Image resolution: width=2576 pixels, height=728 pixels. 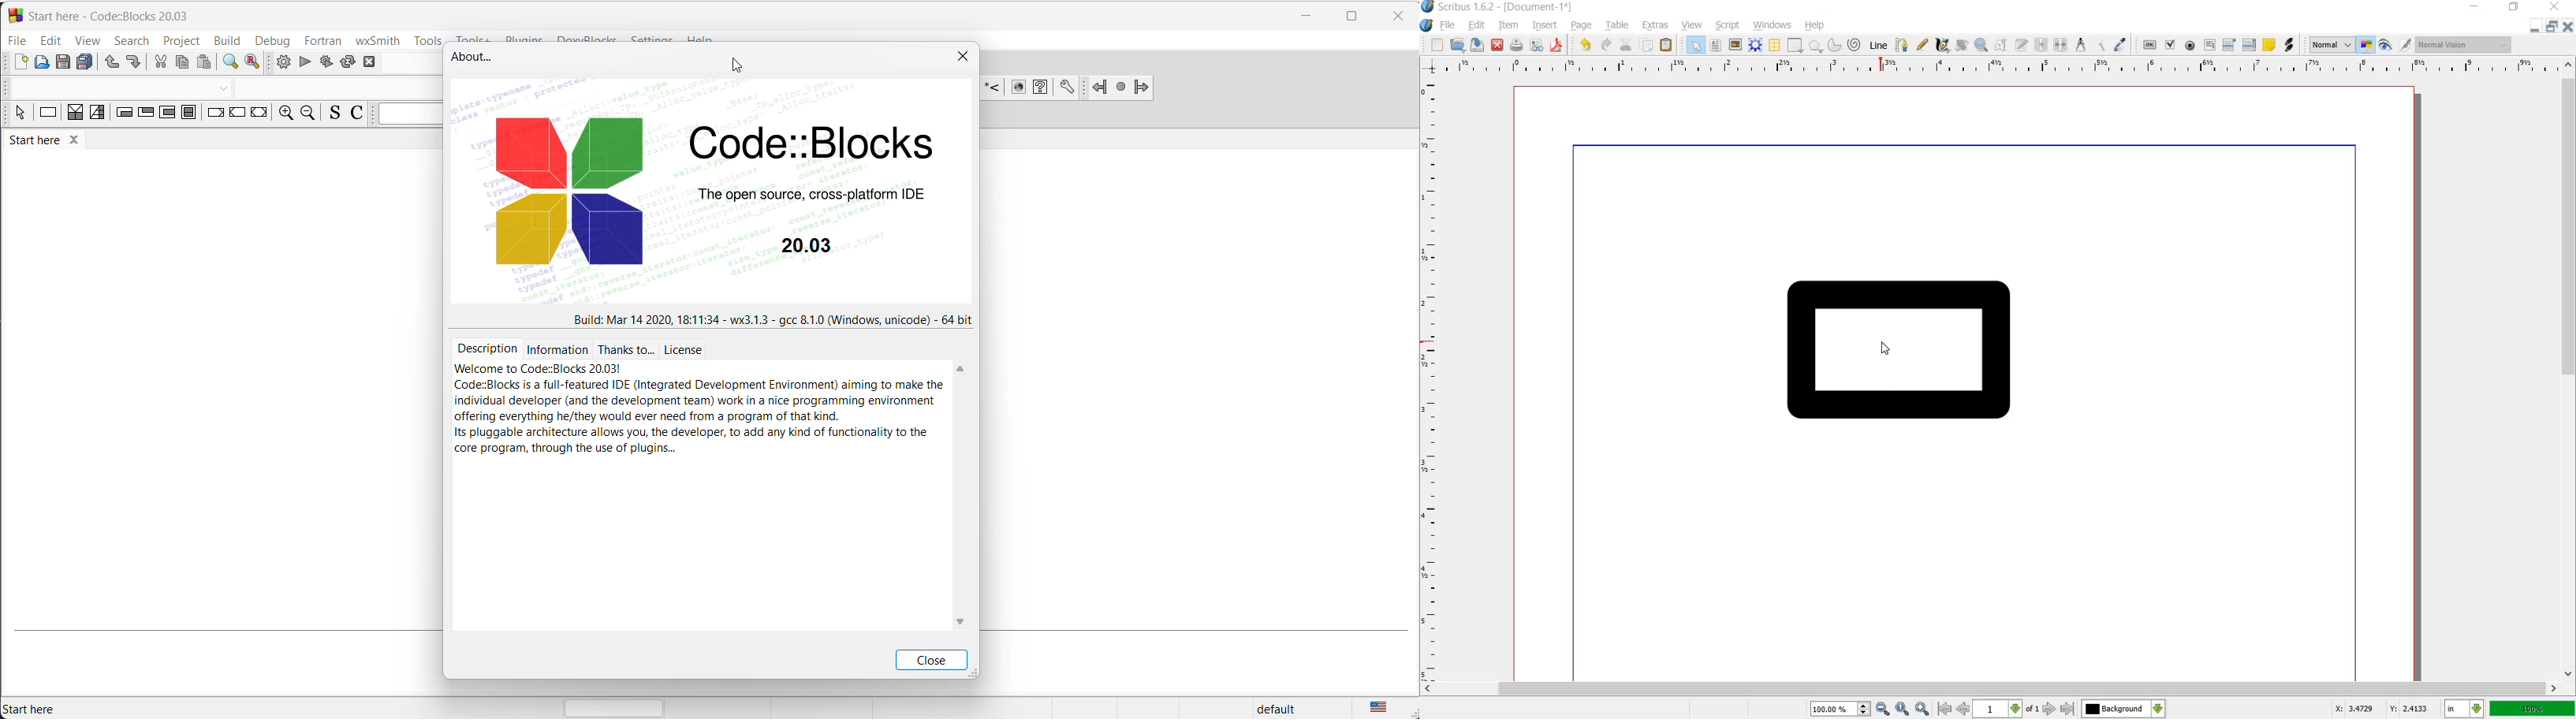 What do you see at coordinates (2475, 7) in the screenshot?
I see `minimize` at bounding box center [2475, 7].